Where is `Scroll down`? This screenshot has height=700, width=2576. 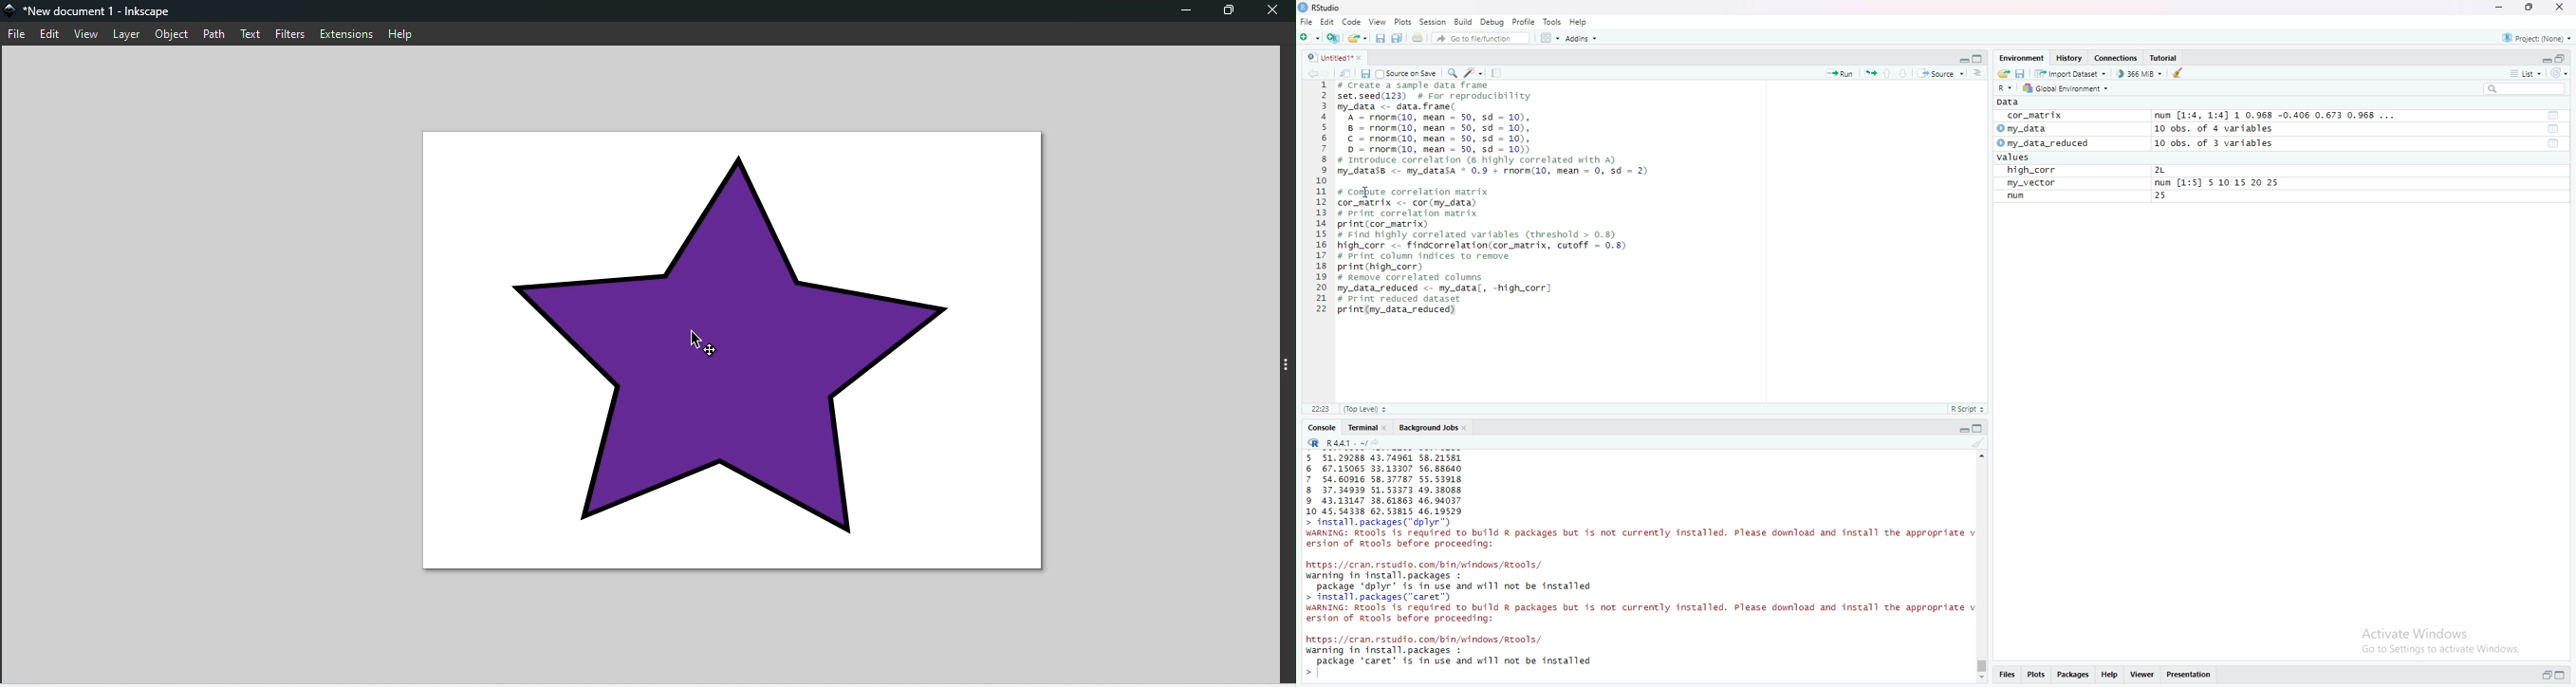 Scroll down is located at coordinates (1984, 680).